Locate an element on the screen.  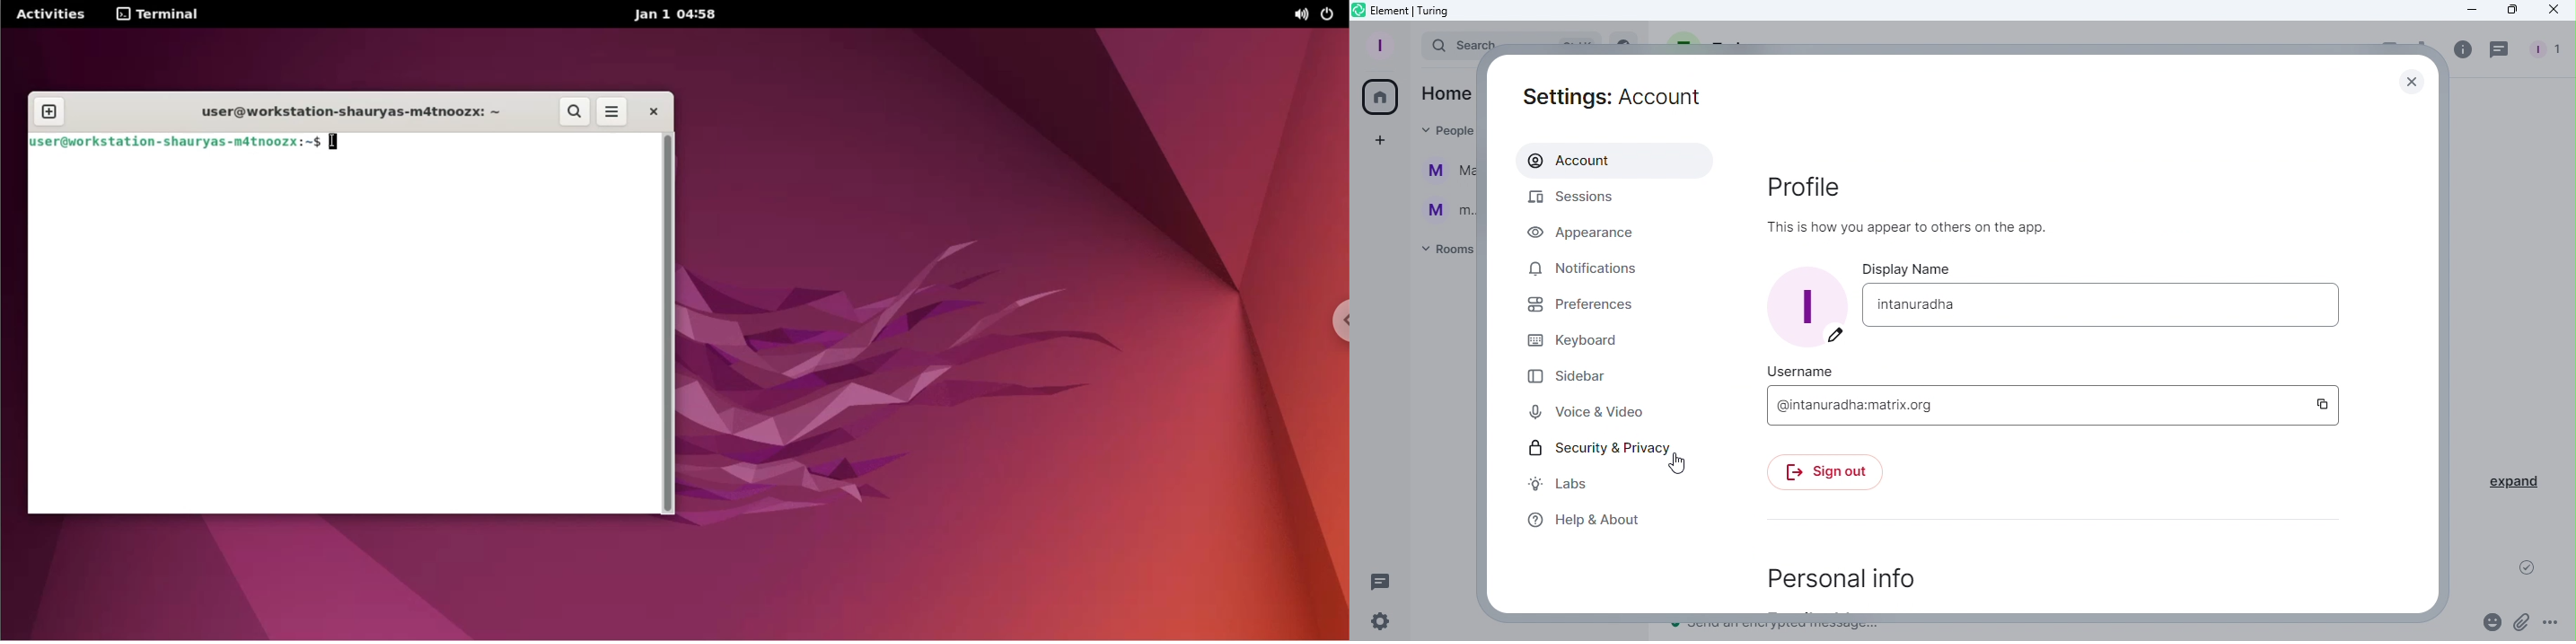
Home is located at coordinates (1383, 94).